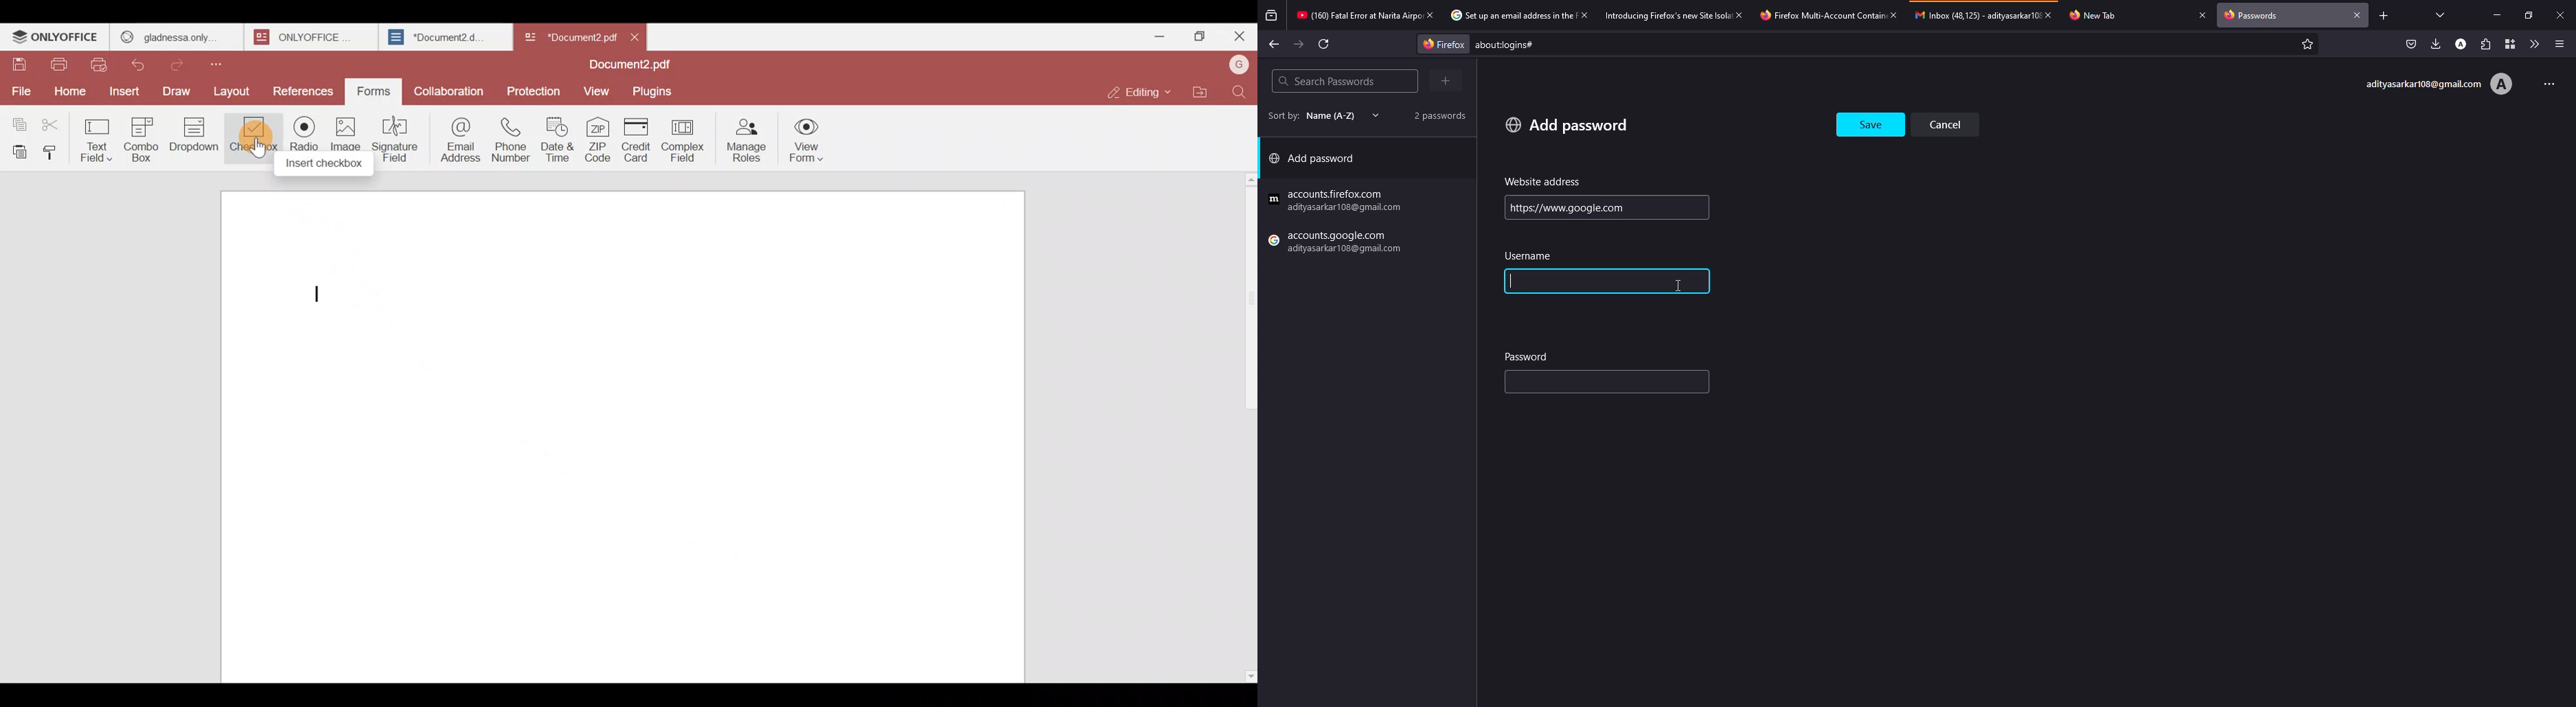  What do you see at coordinates (196, 140) in the screenshot?
I see `Dropdown` at bounding box center [196, 140].